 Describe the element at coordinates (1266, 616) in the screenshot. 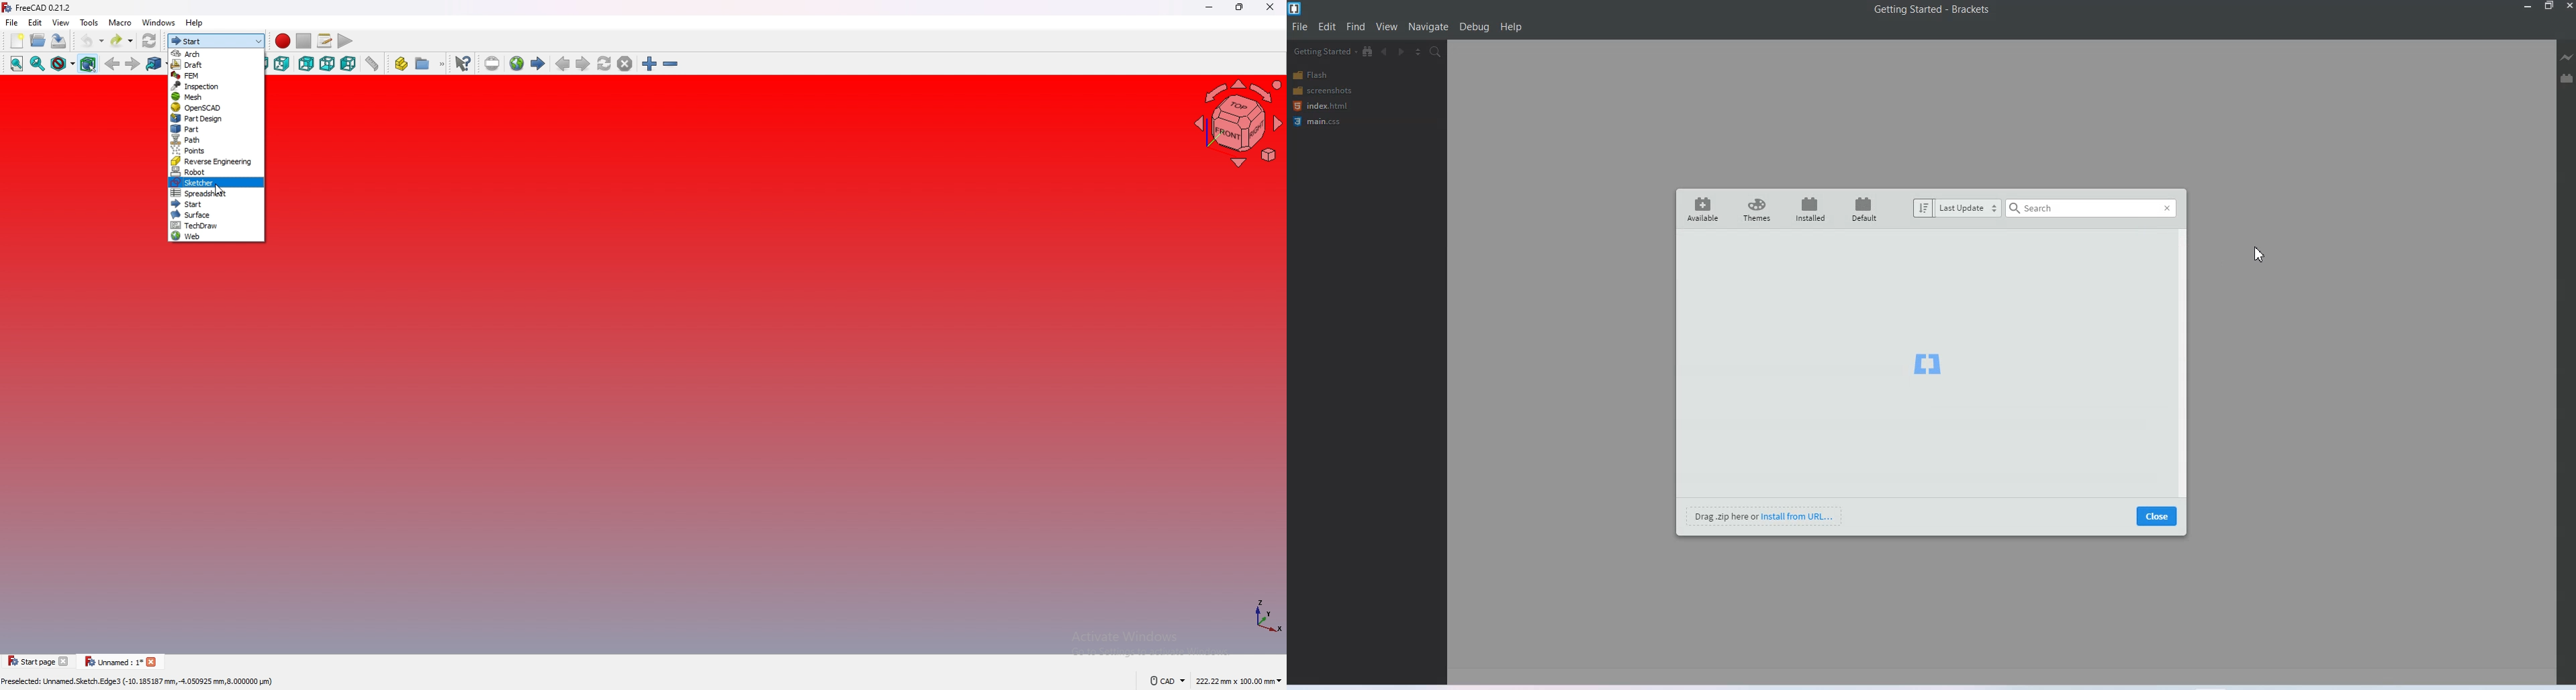

I see `axis` at that location.